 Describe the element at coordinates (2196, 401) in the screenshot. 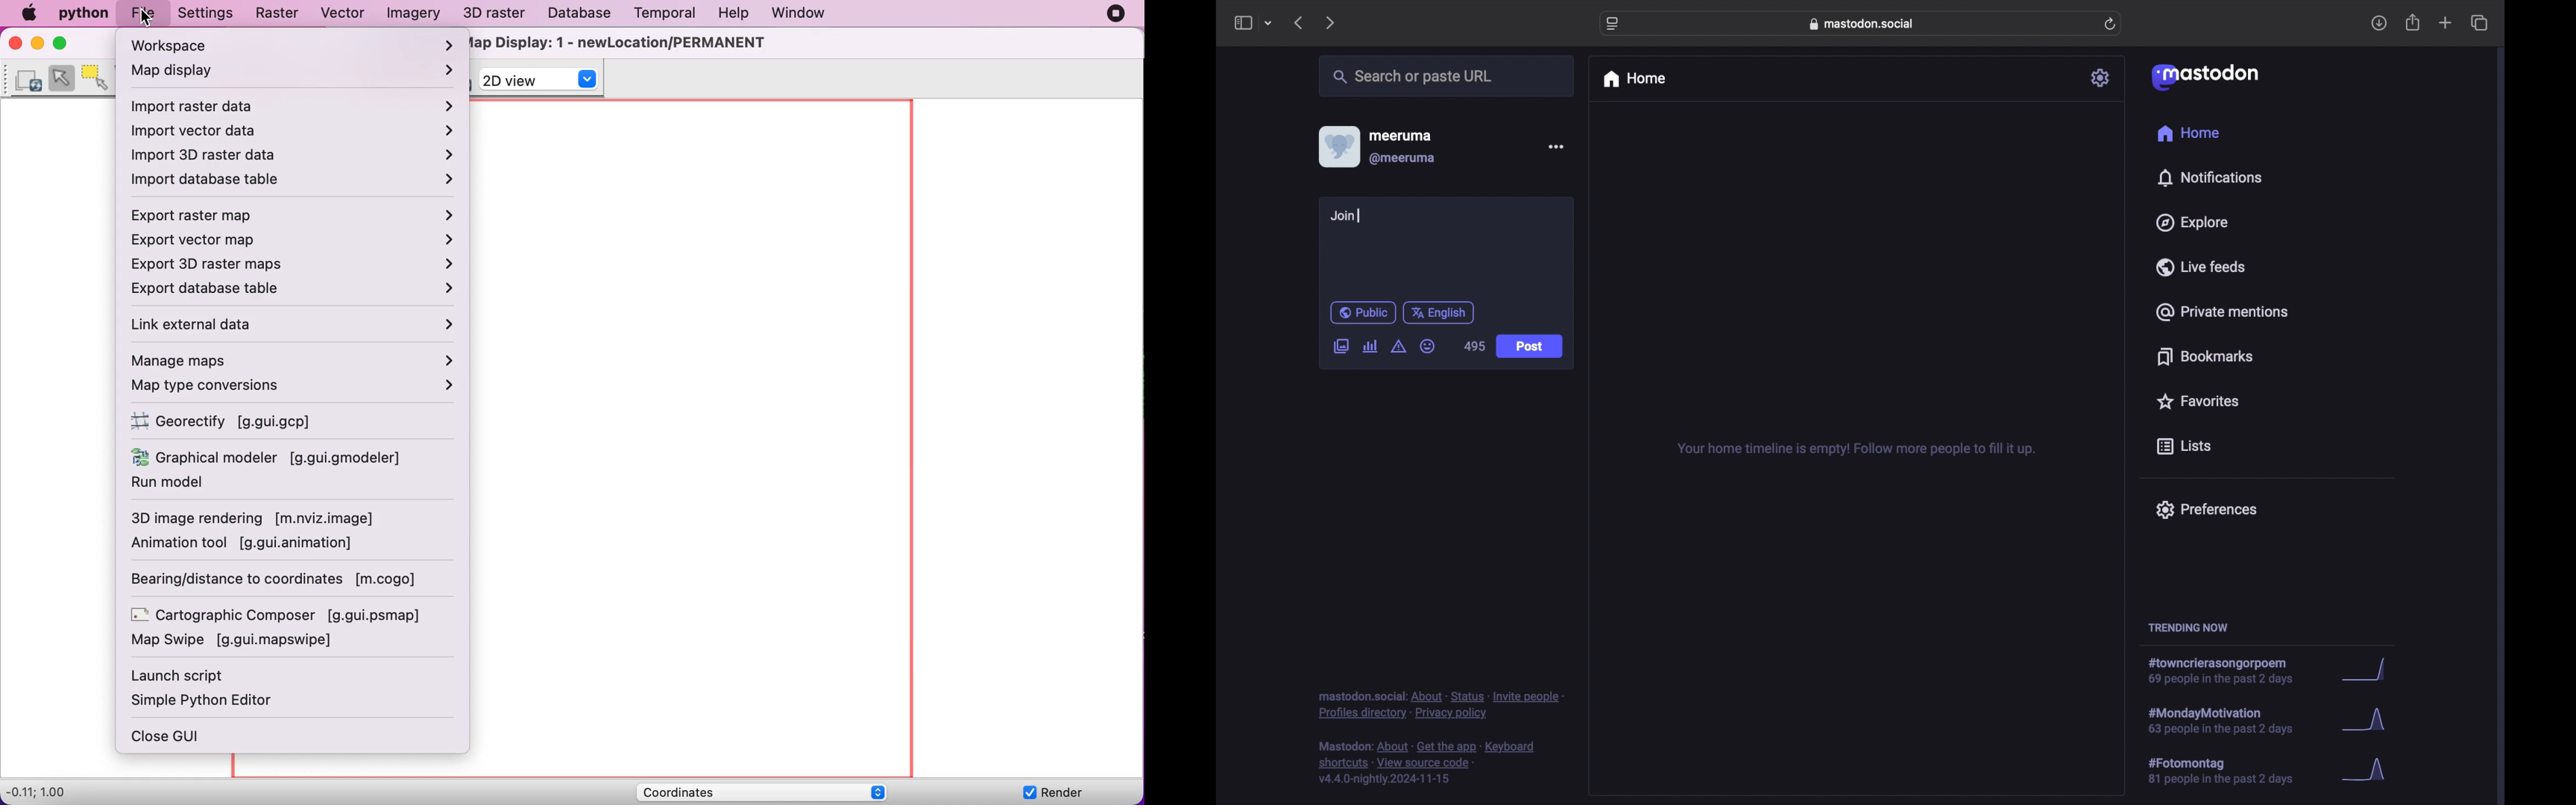

I see `favorites` at that location.